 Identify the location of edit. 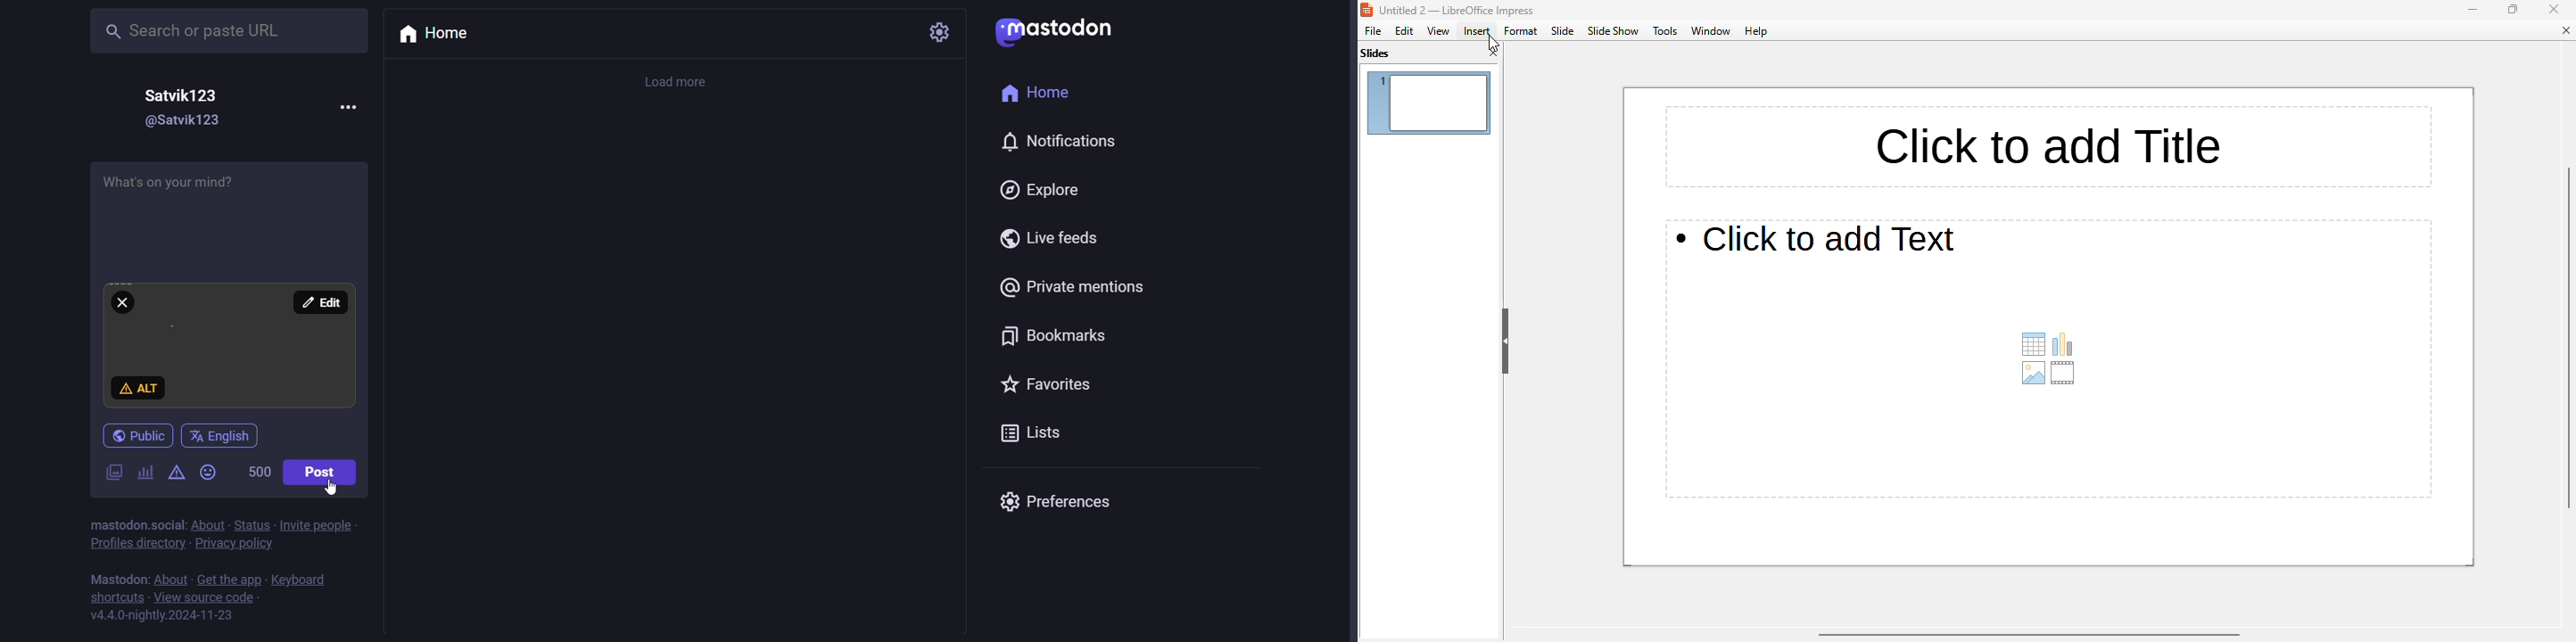
(317, 301).